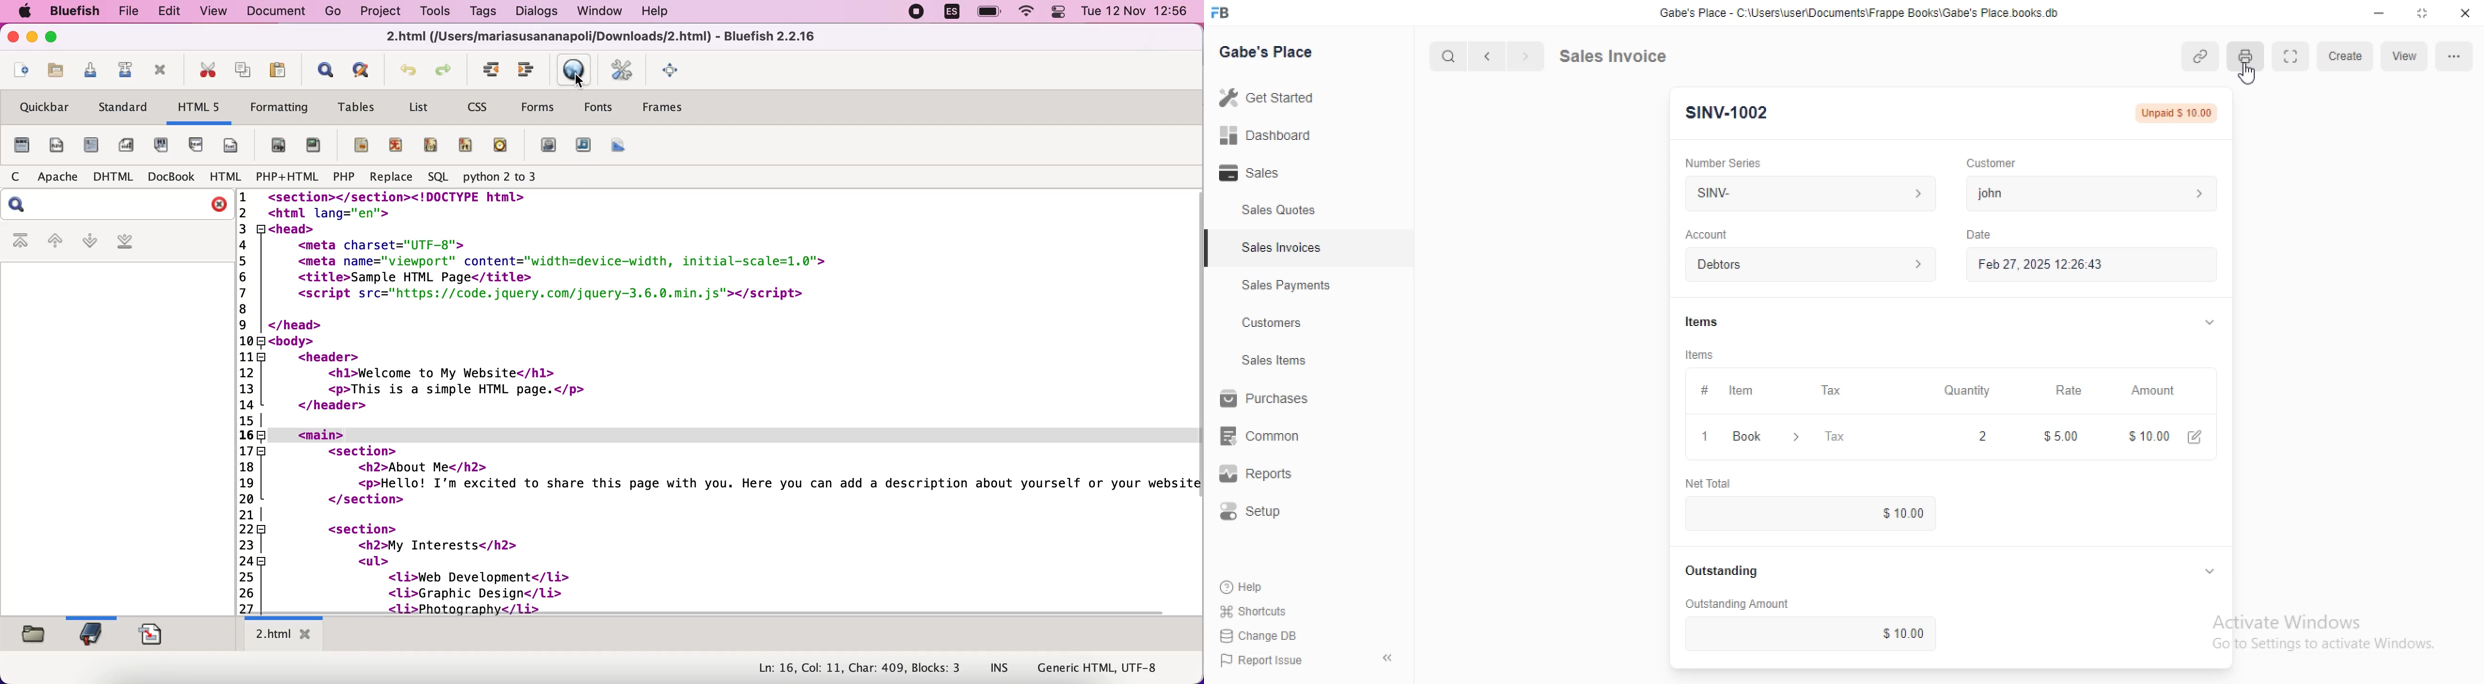  Describe the element at coordinates (1273, 323) in the screenshot. I see `customers` at that location.